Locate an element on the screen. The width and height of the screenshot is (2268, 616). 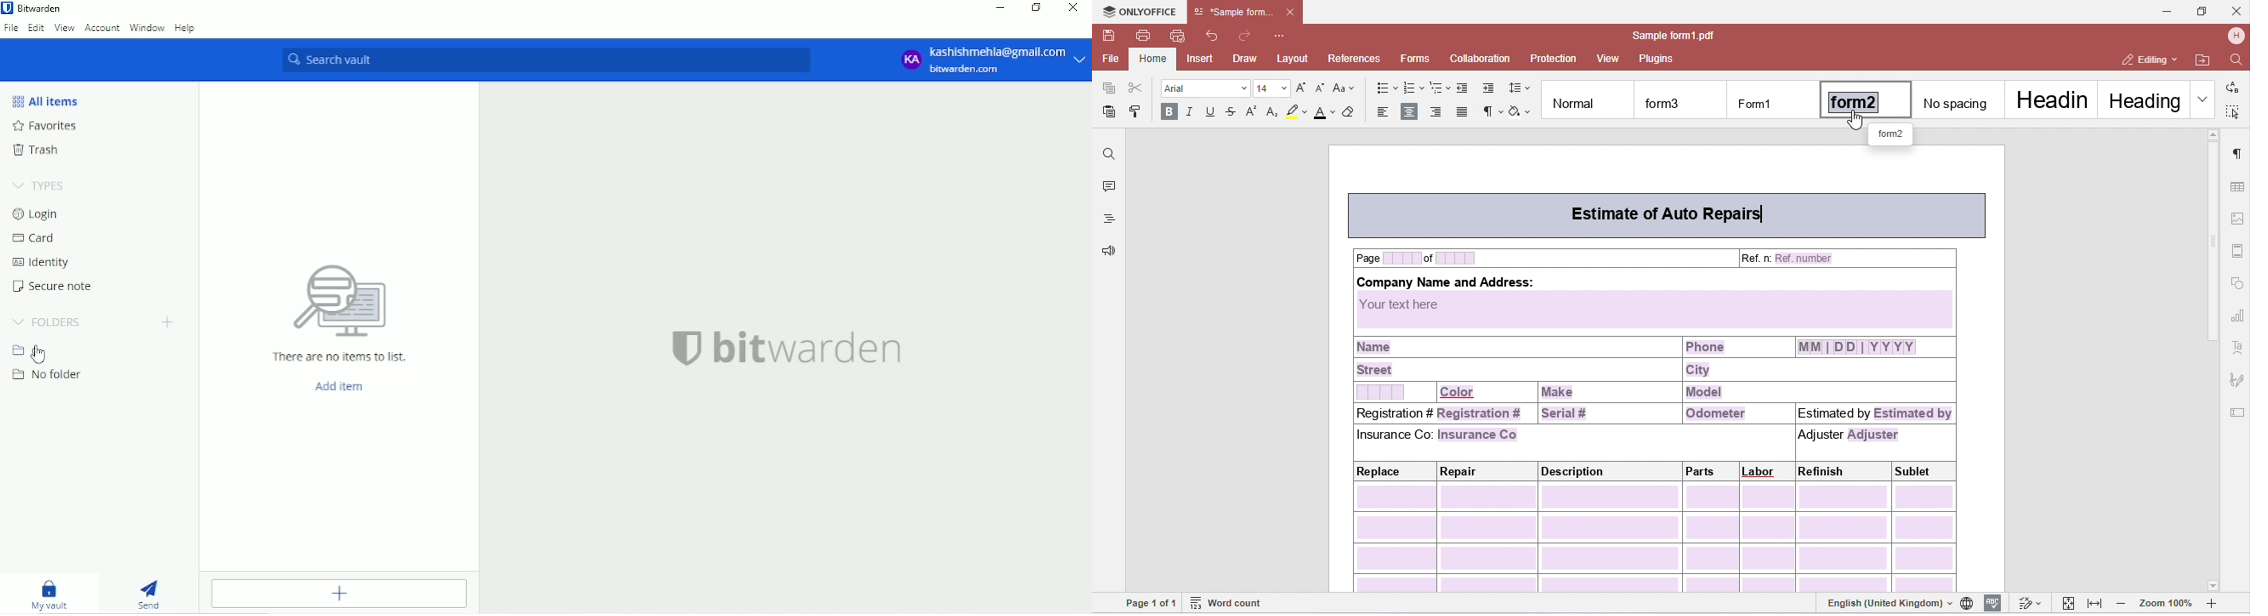
Trash is located at coordinates (39, 150).